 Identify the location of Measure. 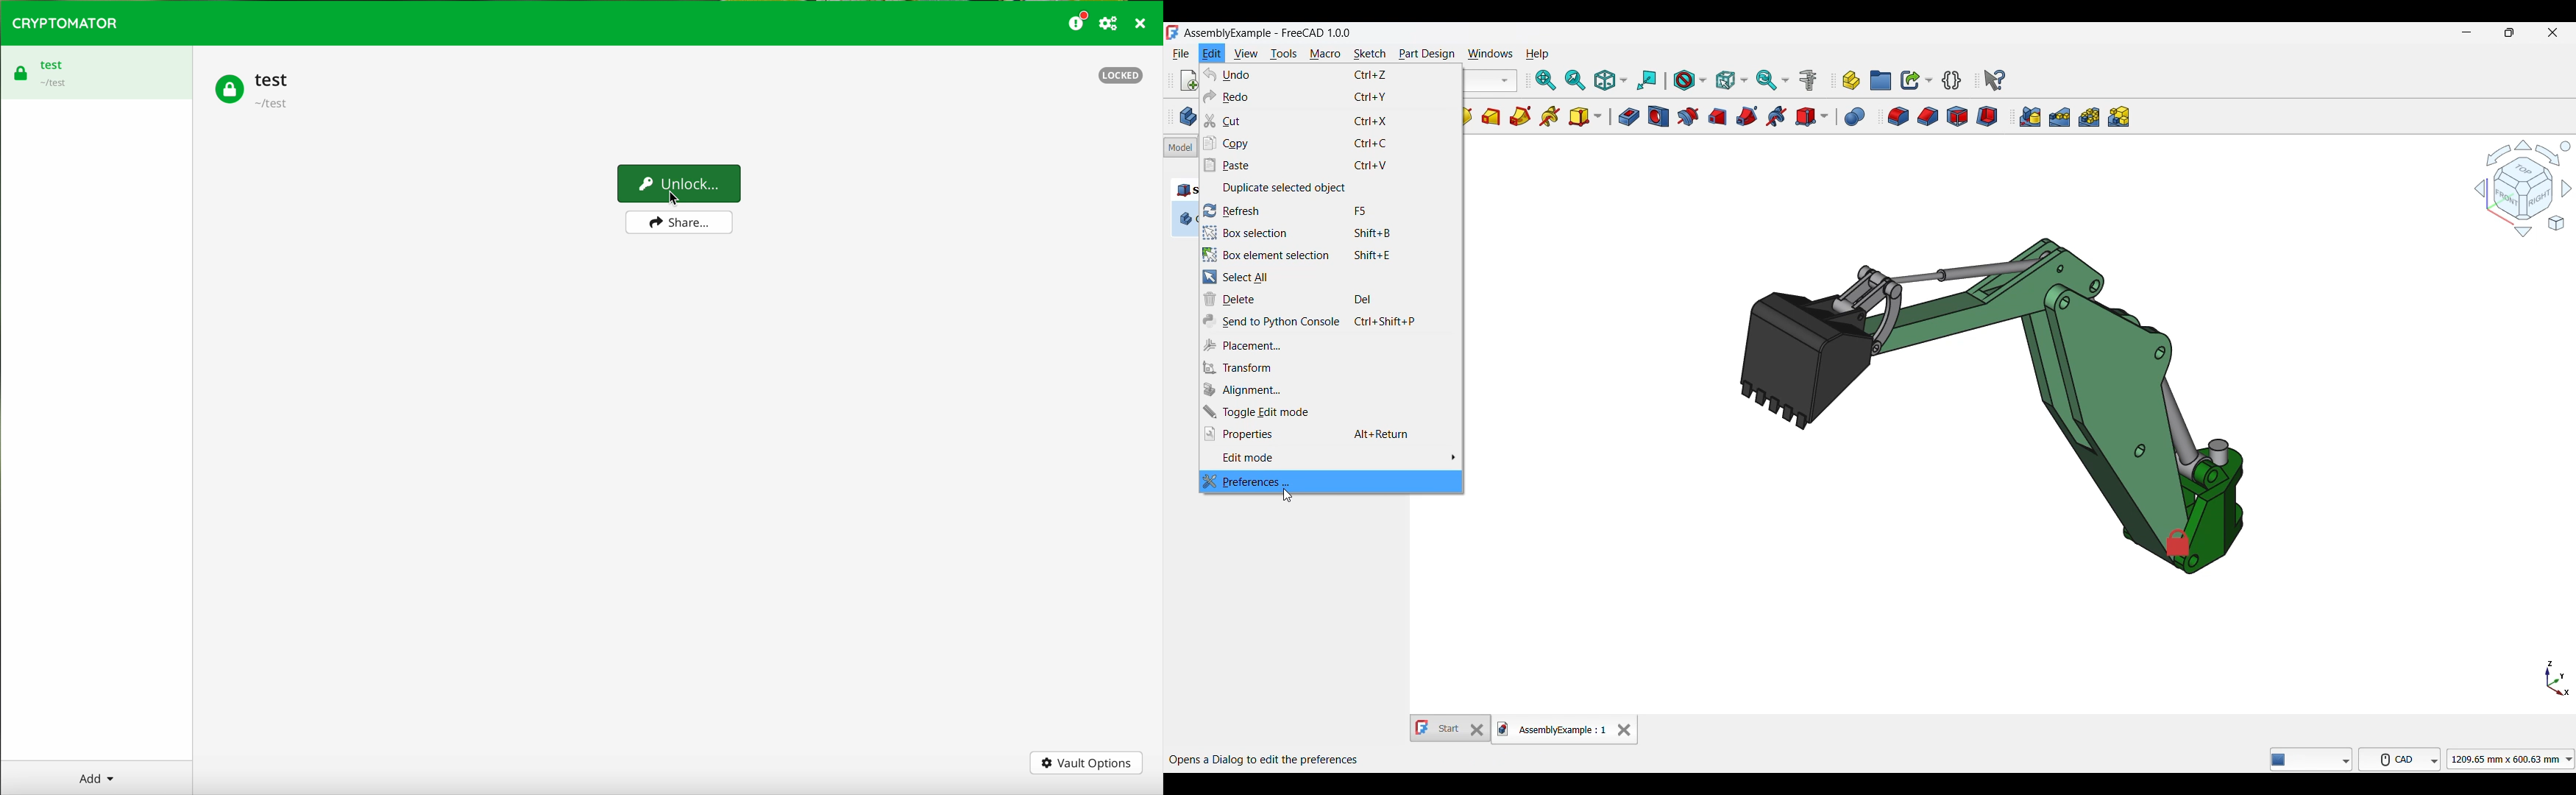
(1808, 80).